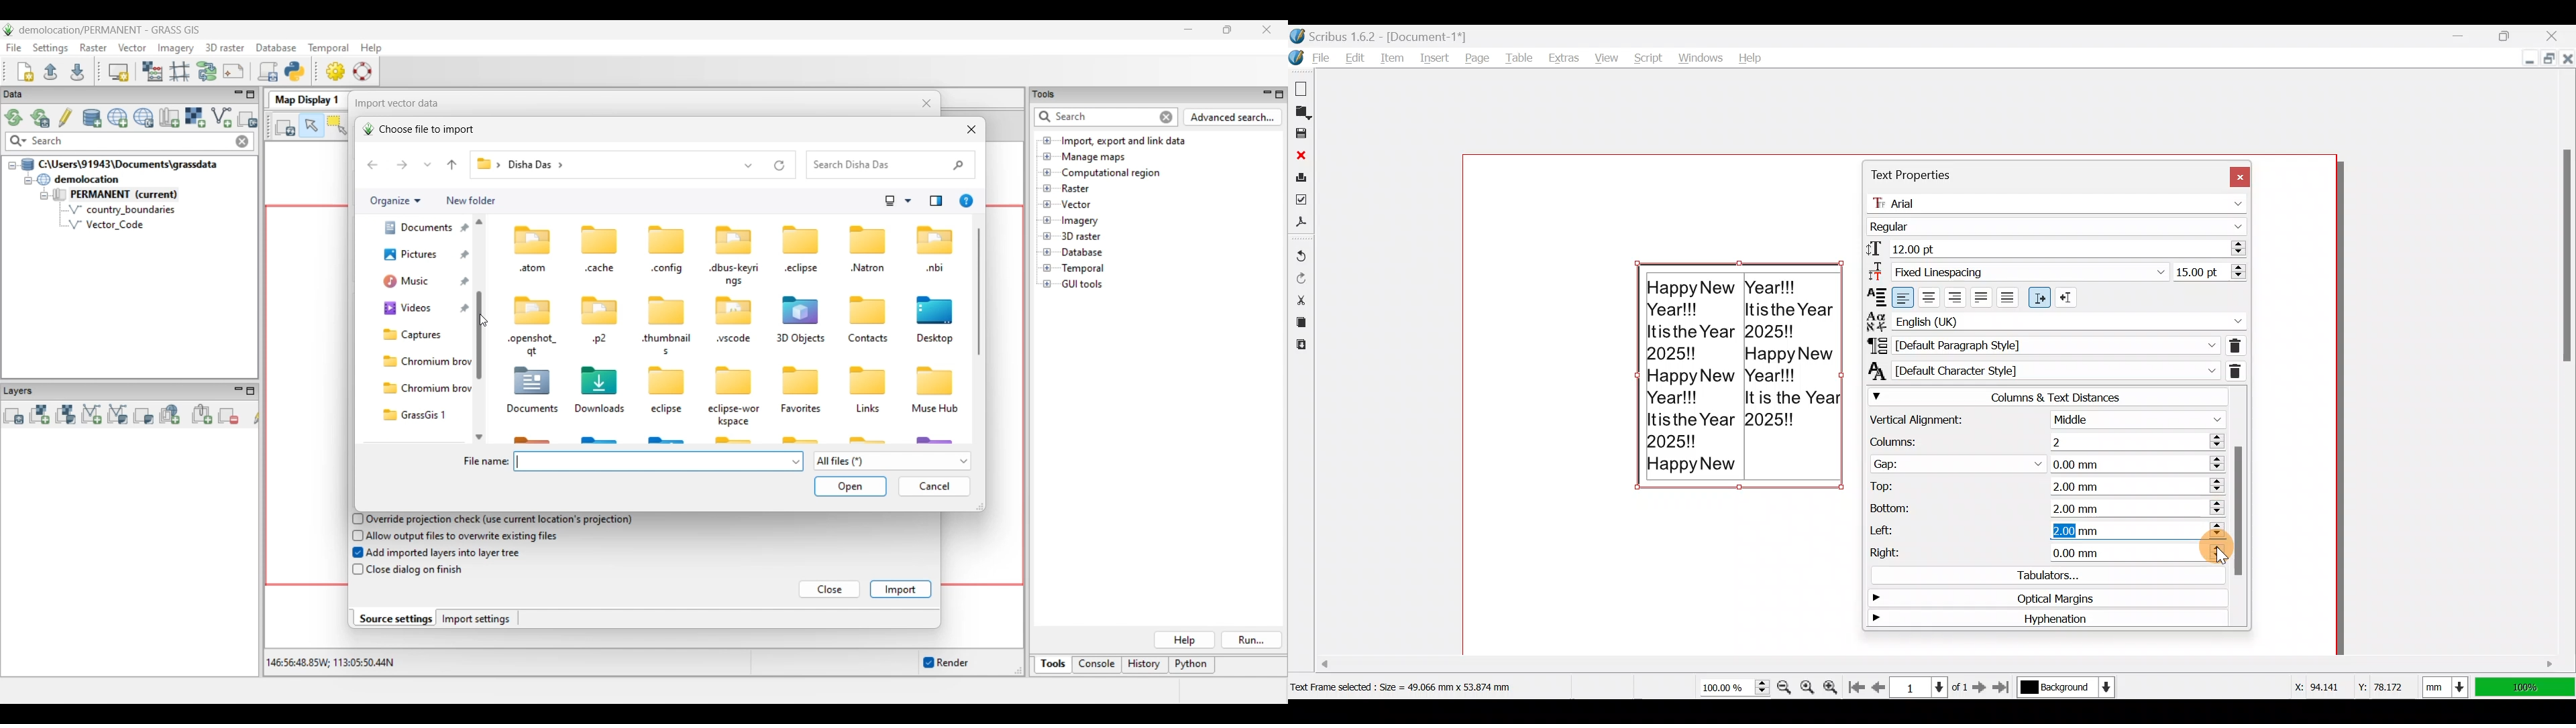 This screenshot has height=728, width=2576. I want to click on Zoom to 100%, so click(1809, 683).